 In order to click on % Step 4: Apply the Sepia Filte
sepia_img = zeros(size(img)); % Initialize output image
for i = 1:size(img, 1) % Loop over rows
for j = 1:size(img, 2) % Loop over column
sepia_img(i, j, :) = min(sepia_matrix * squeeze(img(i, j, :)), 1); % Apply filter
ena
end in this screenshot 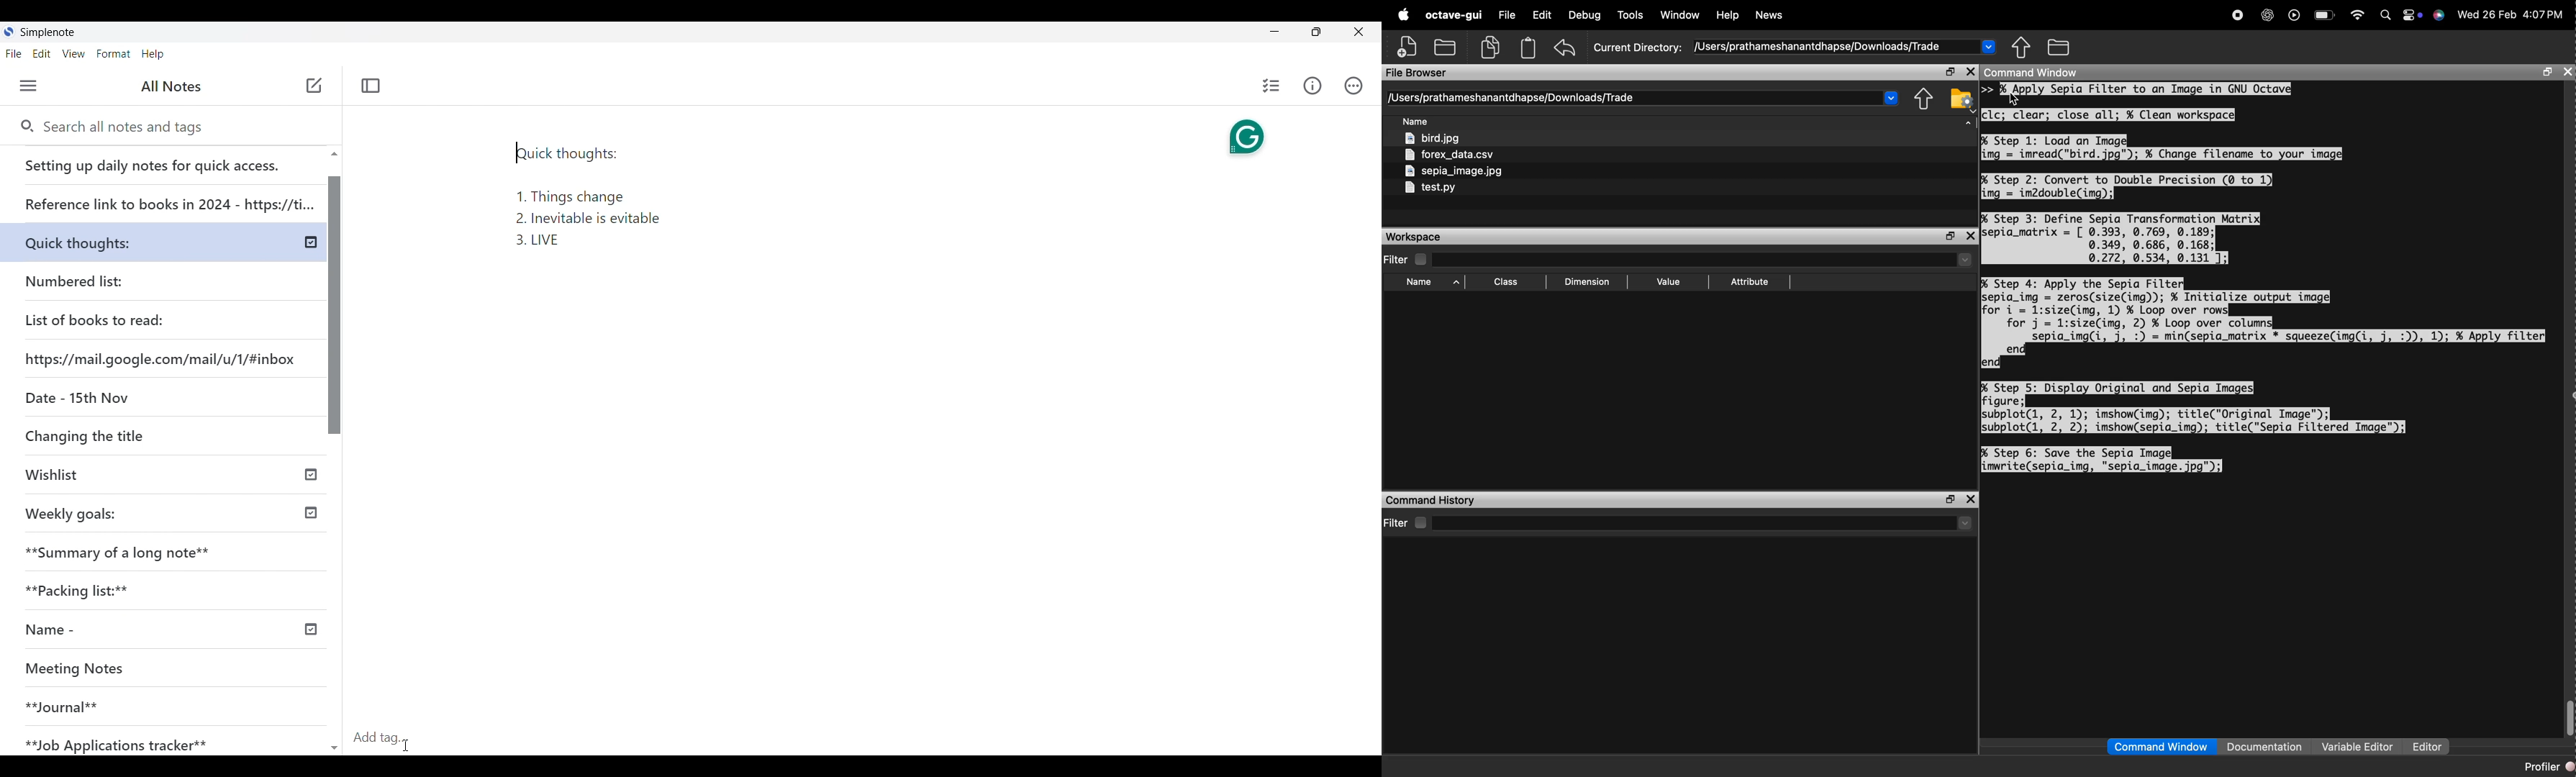, I will do `click(2264, 322)`.